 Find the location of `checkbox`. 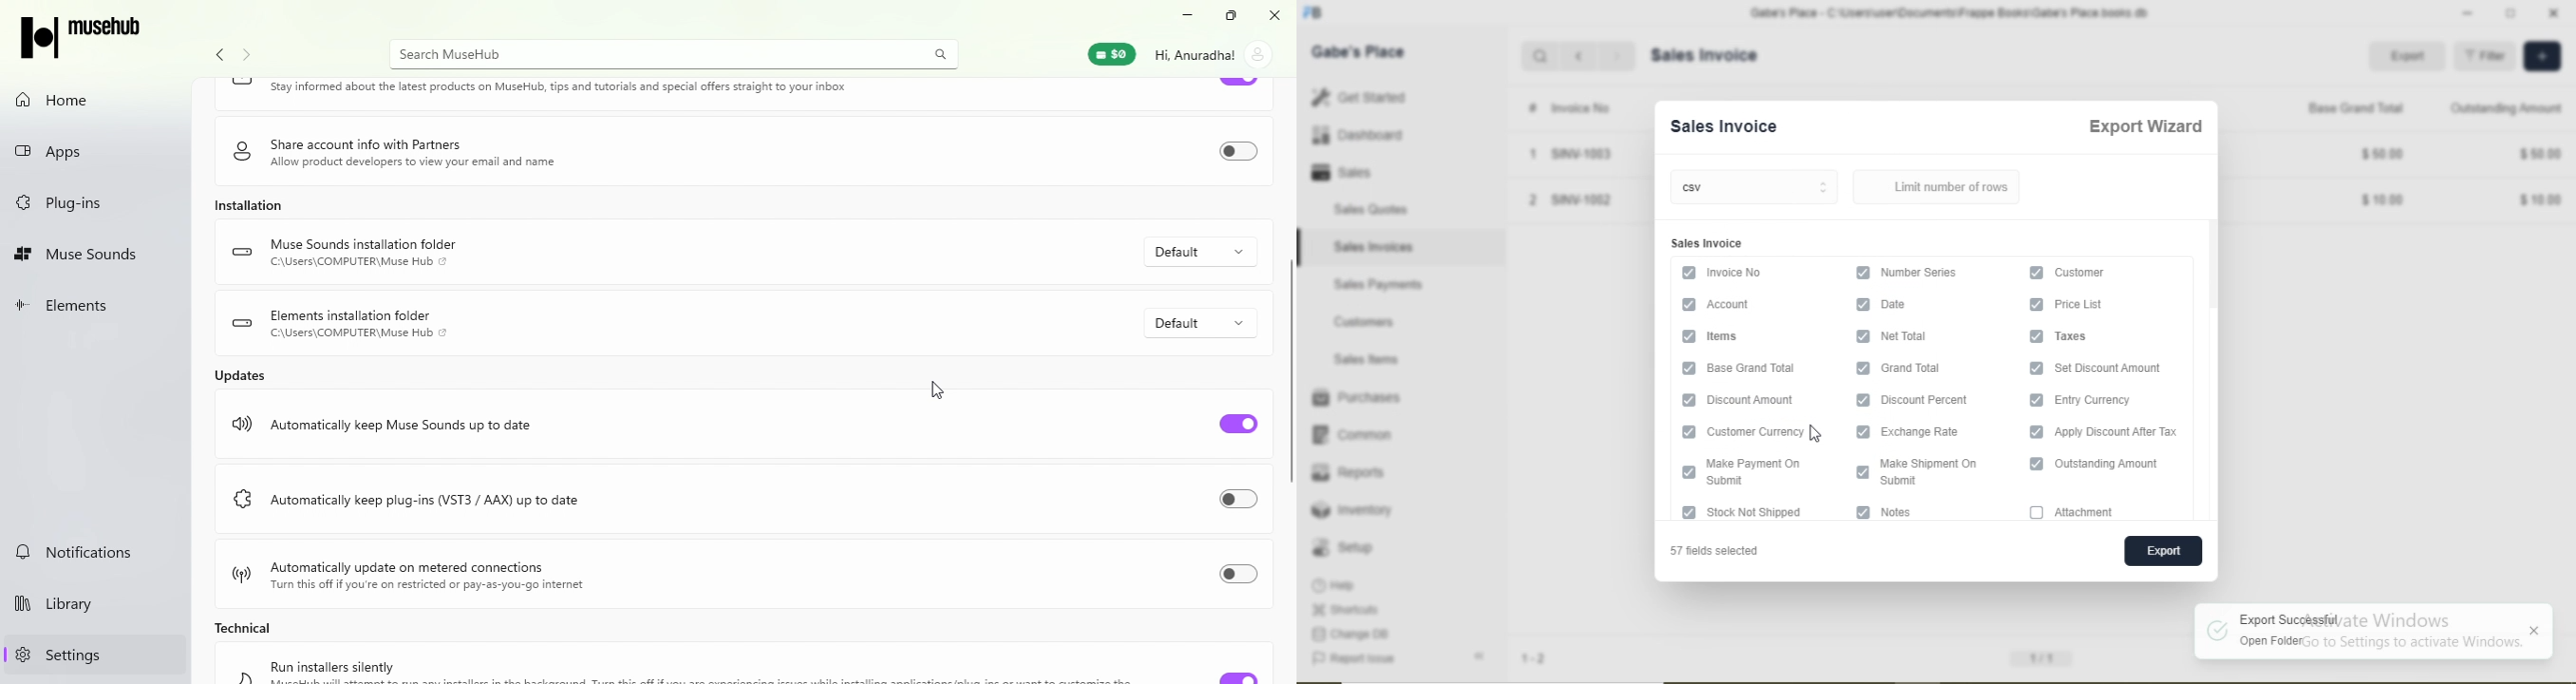

checkbox is located at coordinates (1863, 336).